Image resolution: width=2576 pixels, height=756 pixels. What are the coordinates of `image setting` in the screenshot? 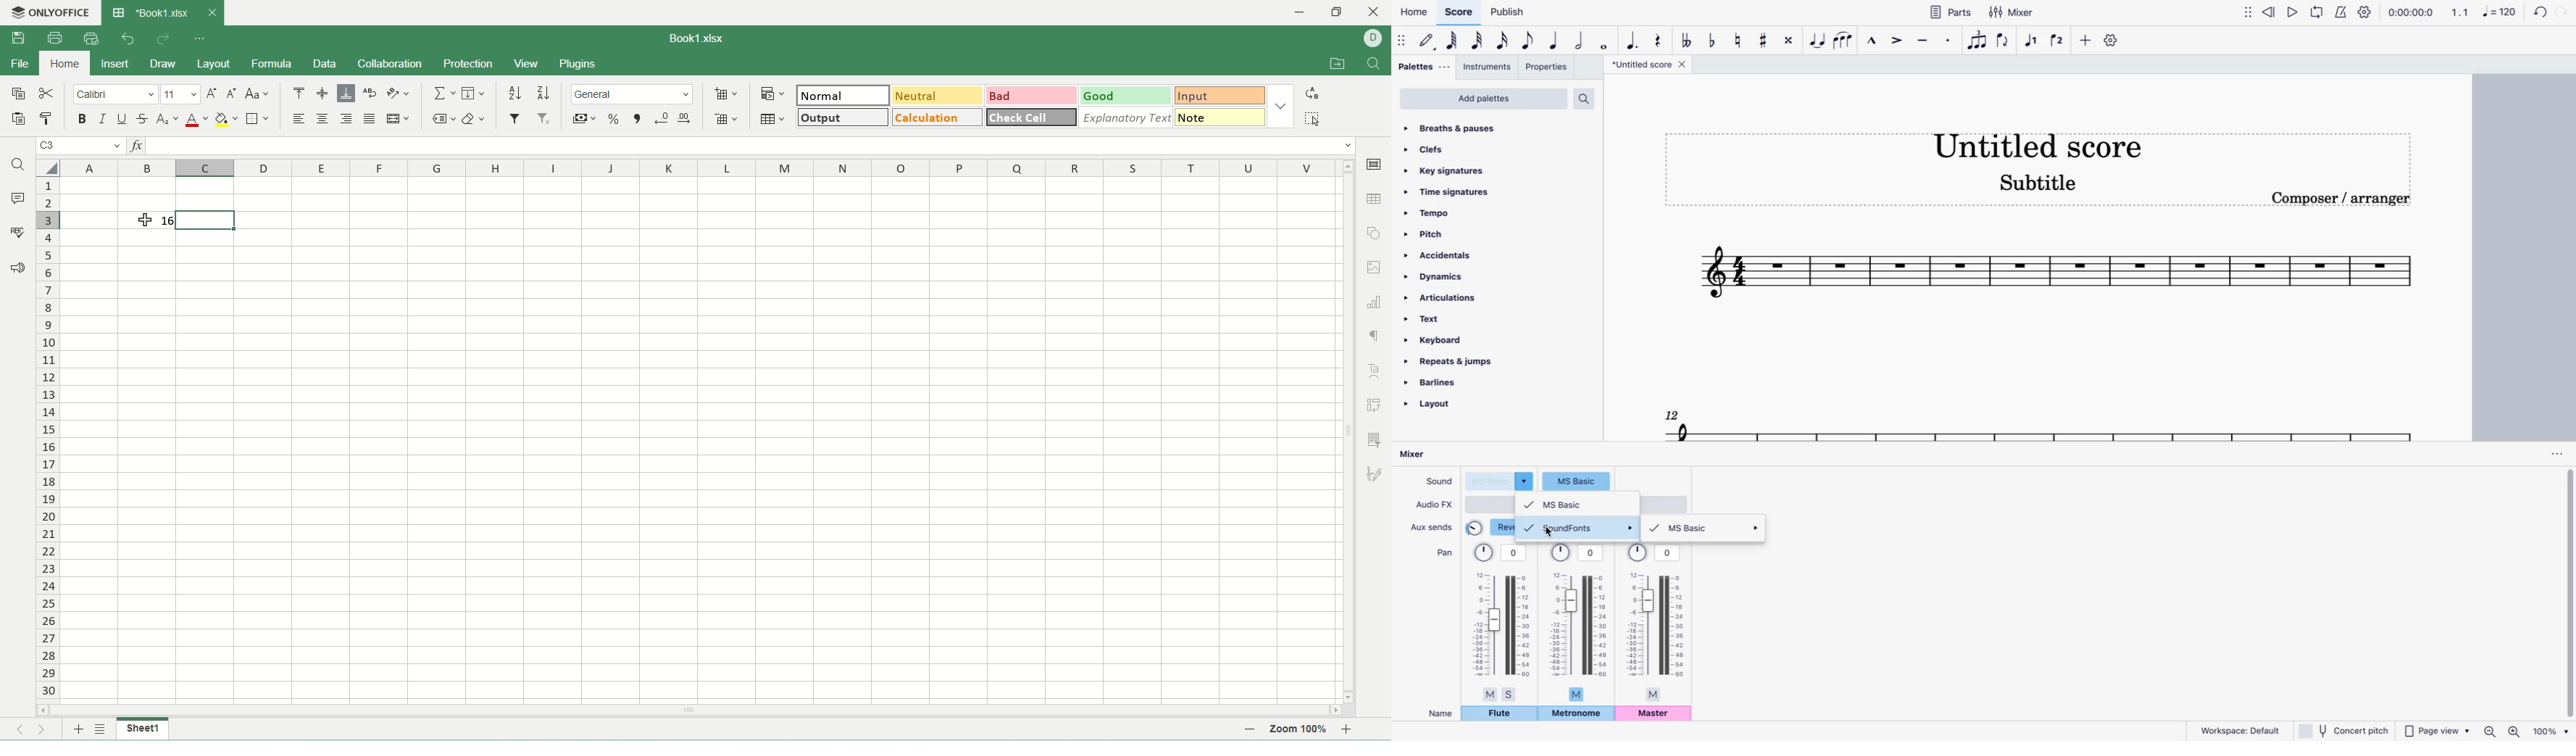 It's located at (1375, 265).